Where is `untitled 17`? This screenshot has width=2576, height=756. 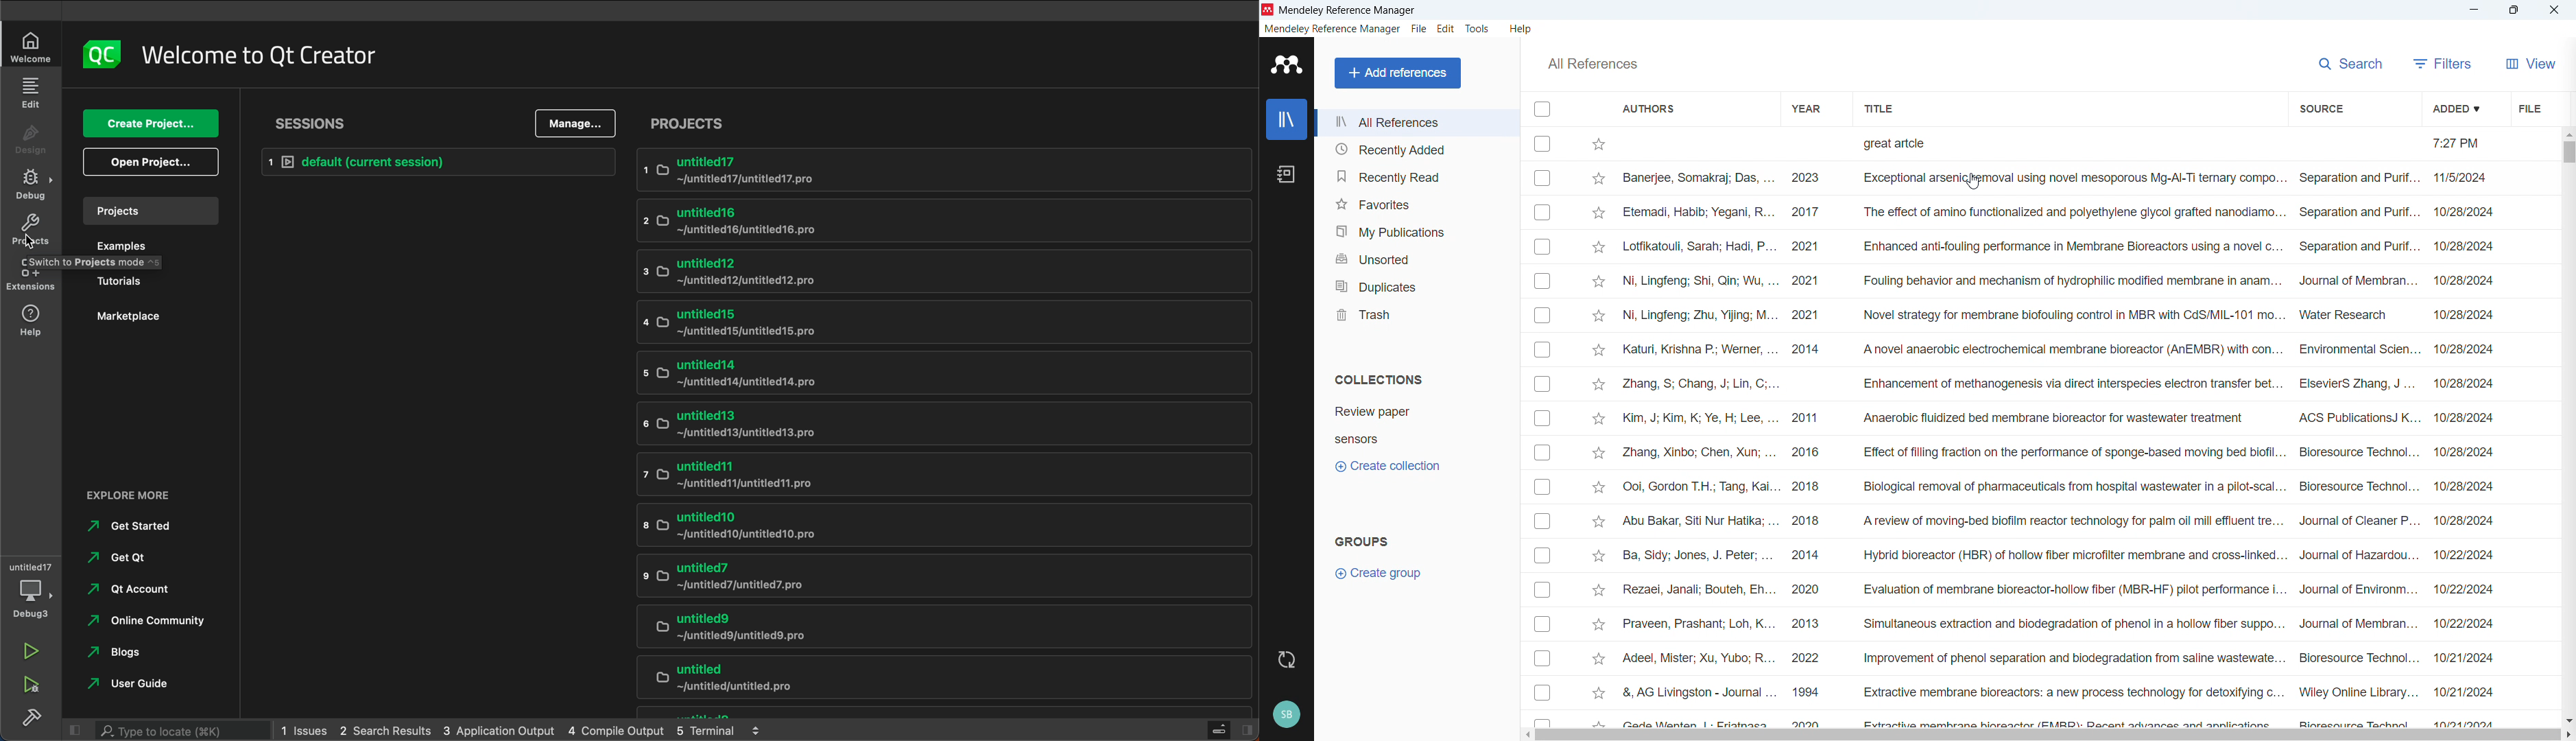 untitled 17 is located at coordinates (945, 169).